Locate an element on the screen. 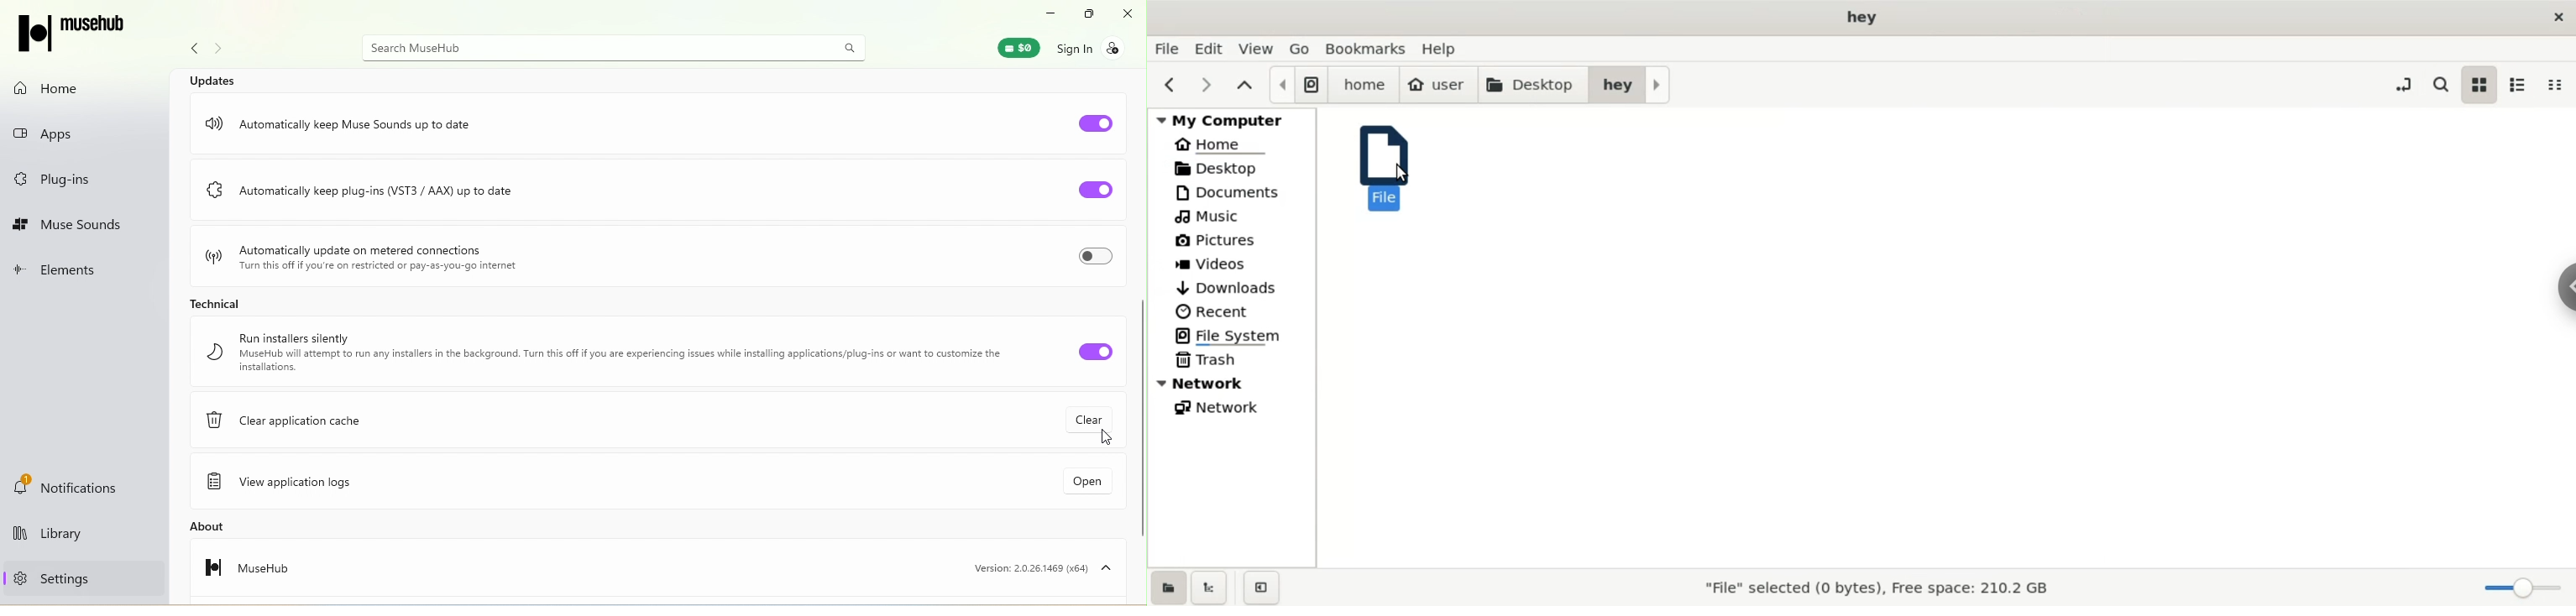 The width and height of the screenshot is (2576, 616). Elements is located at coordinates (65, 272).